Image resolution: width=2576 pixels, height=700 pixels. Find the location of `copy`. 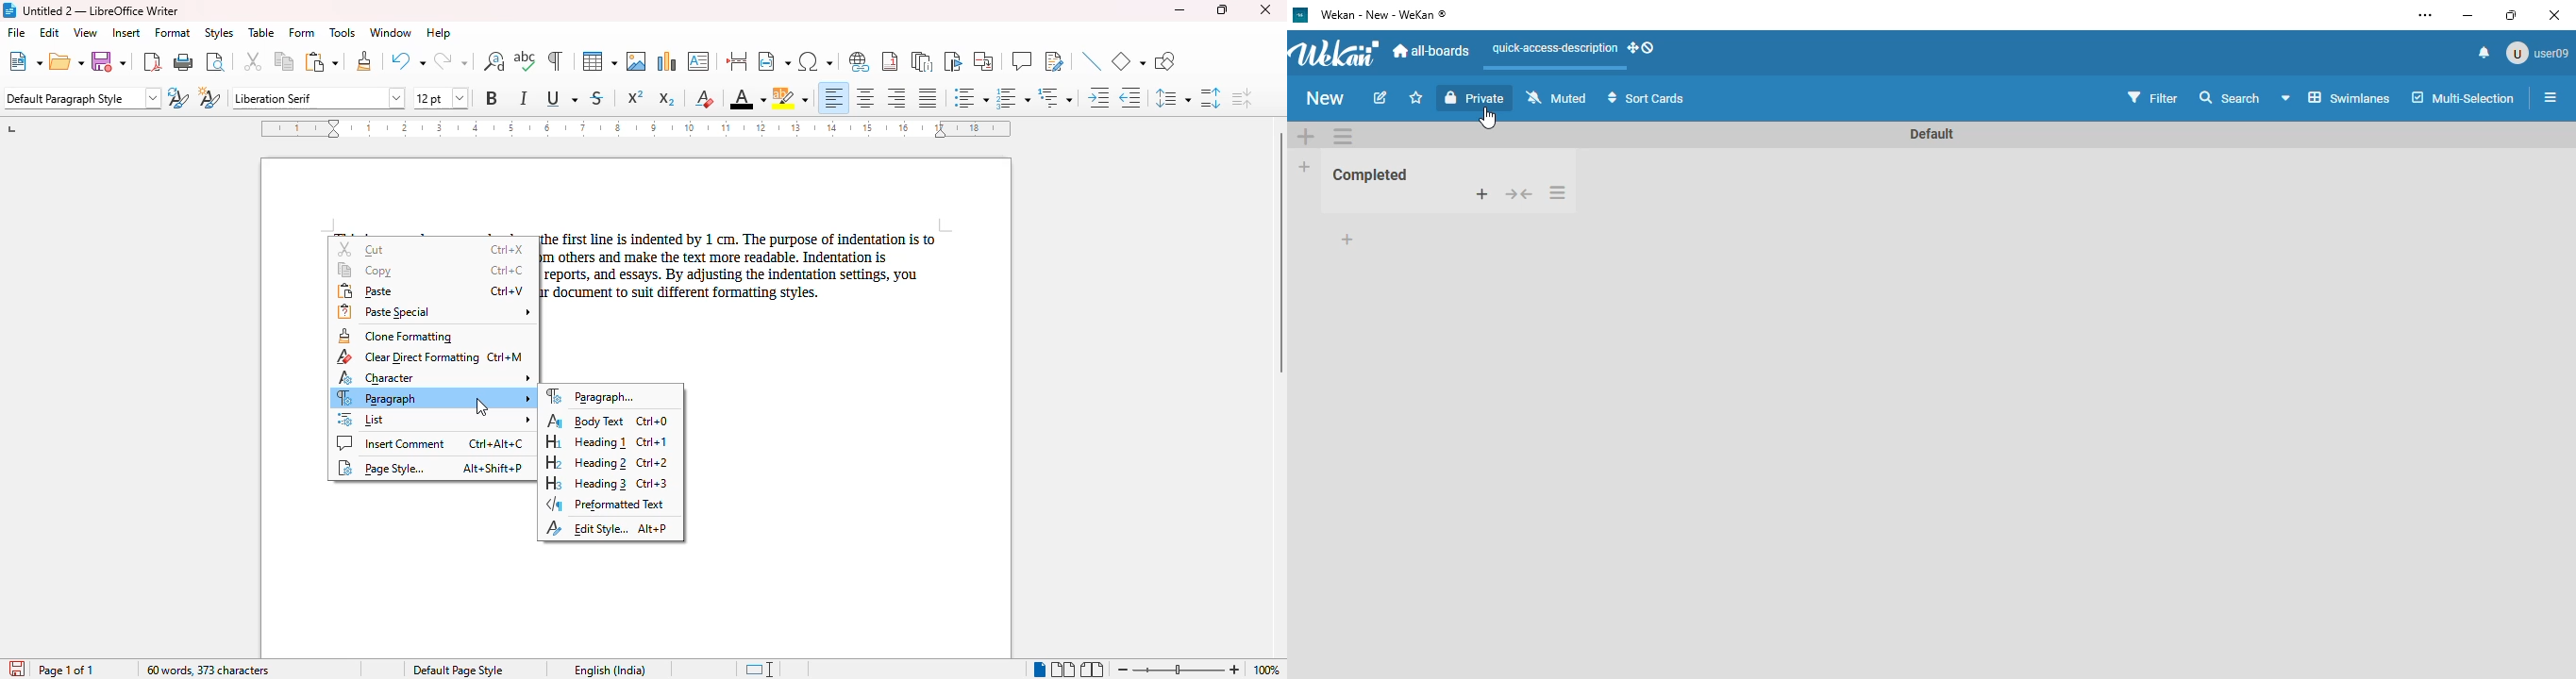

copy is located at coordinates (285, 61).